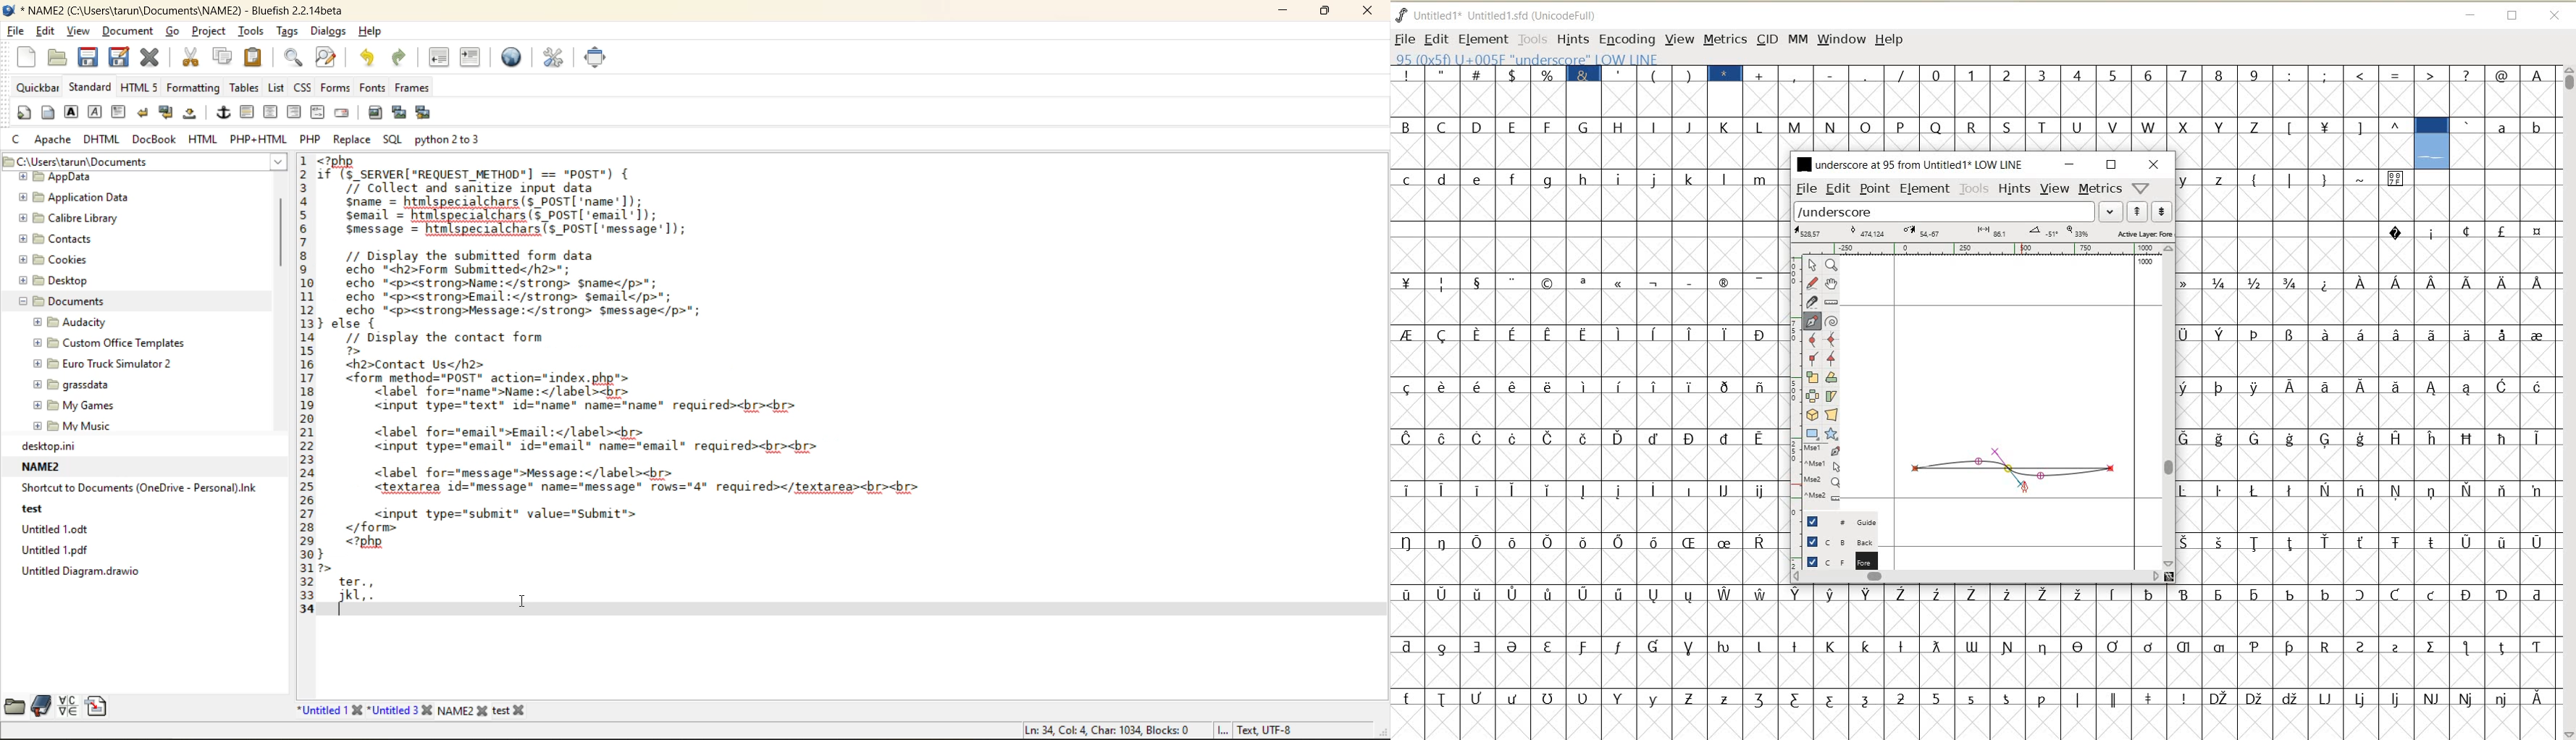  Describe the element at coordinates (2014, 467) in the screenshot. I see `an underscore with a unique twist creation` at that location.